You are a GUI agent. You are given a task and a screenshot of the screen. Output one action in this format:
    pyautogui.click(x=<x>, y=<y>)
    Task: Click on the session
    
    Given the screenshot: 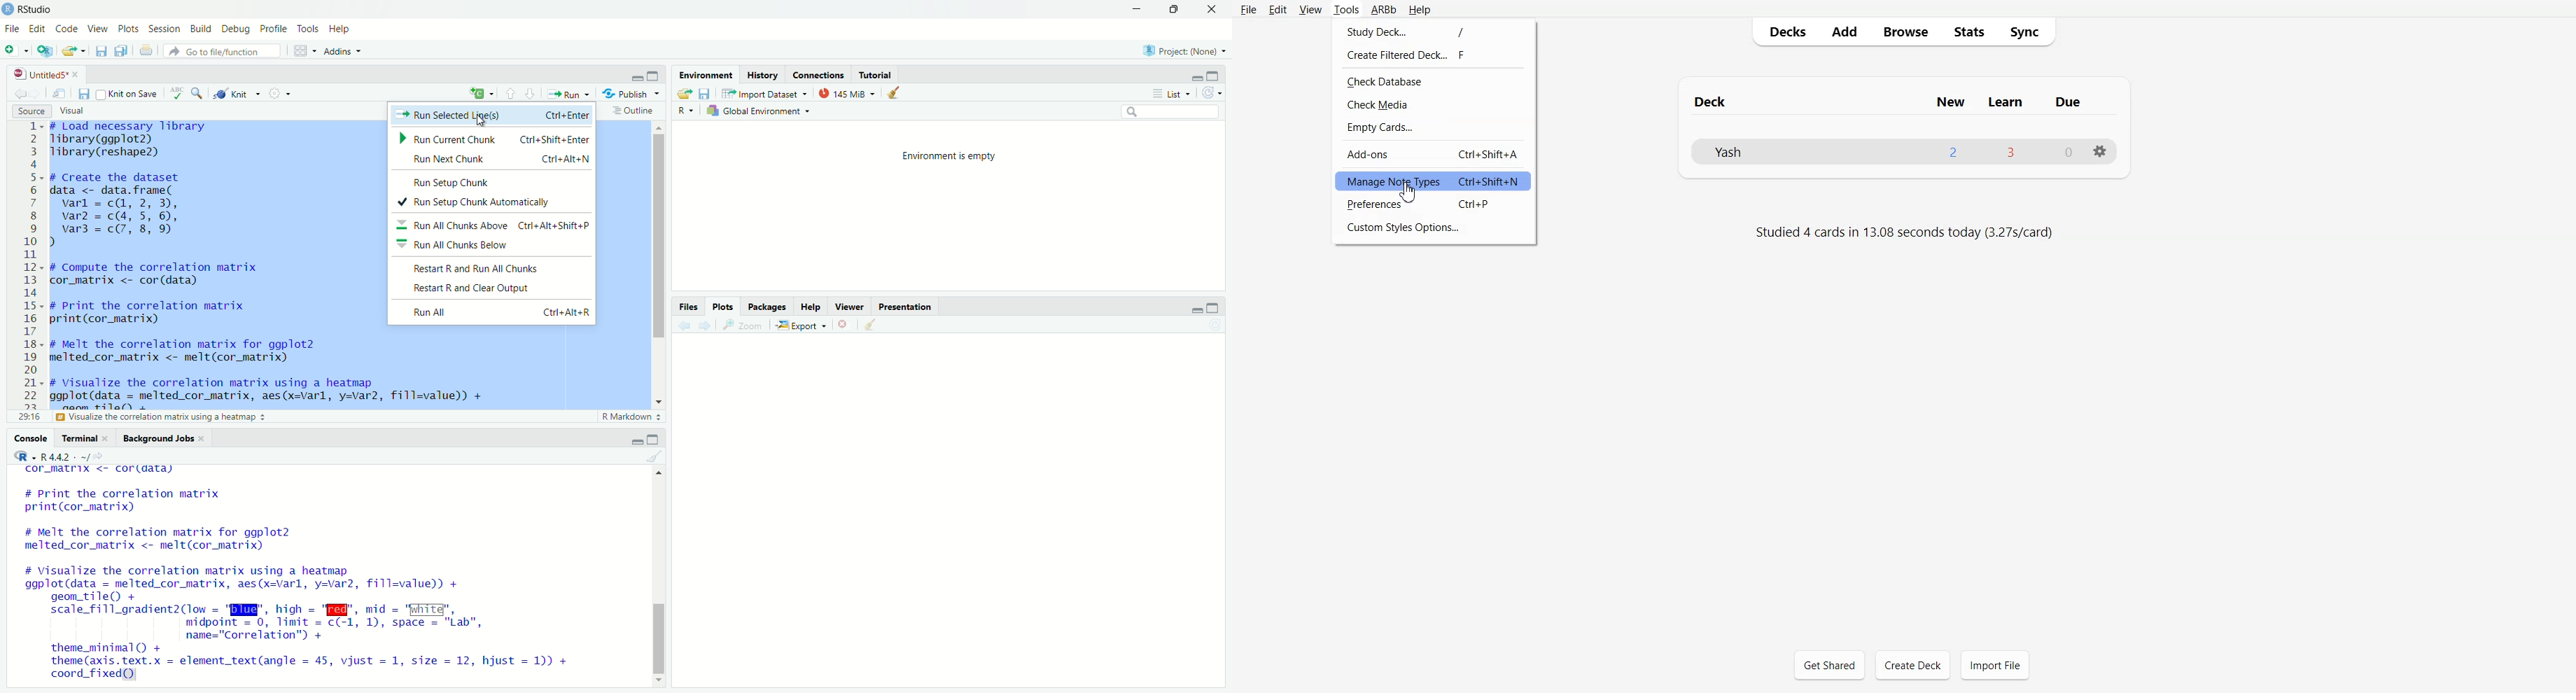 What is the action you would take?
    pyautogui.click(x=164, y=30)
    